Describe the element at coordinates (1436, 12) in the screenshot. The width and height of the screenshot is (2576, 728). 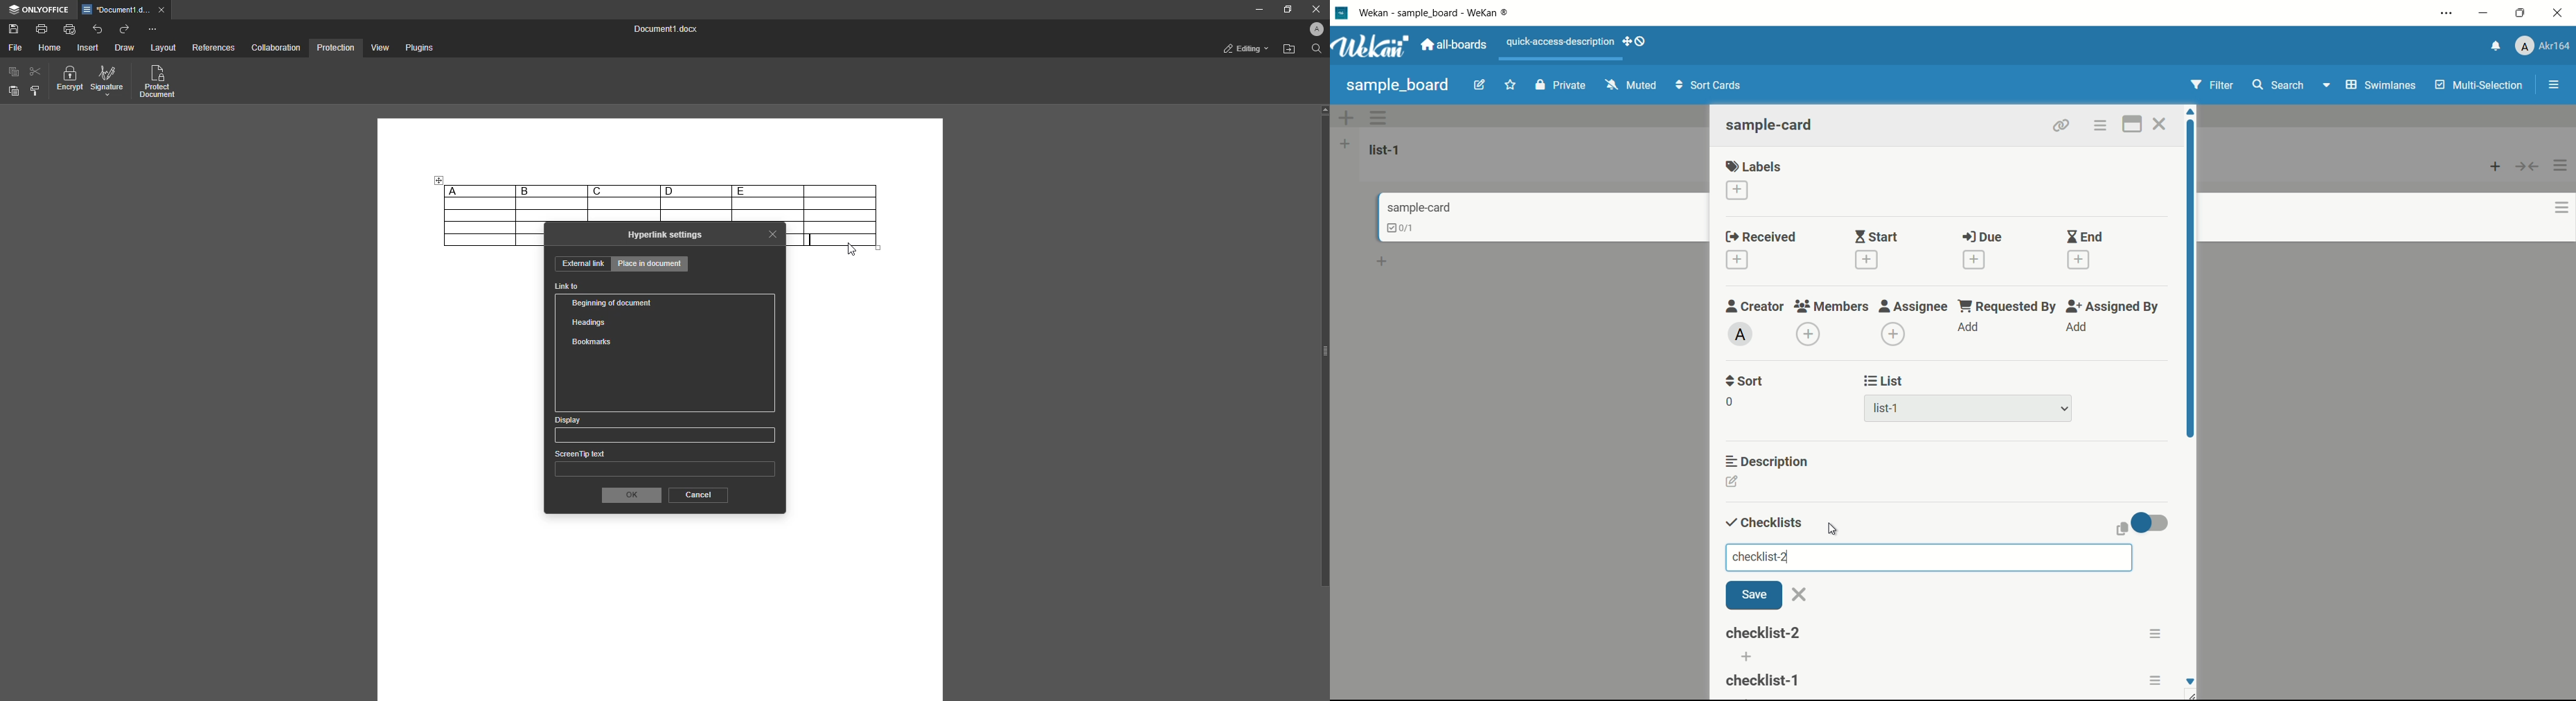
I see `app name` at that location.